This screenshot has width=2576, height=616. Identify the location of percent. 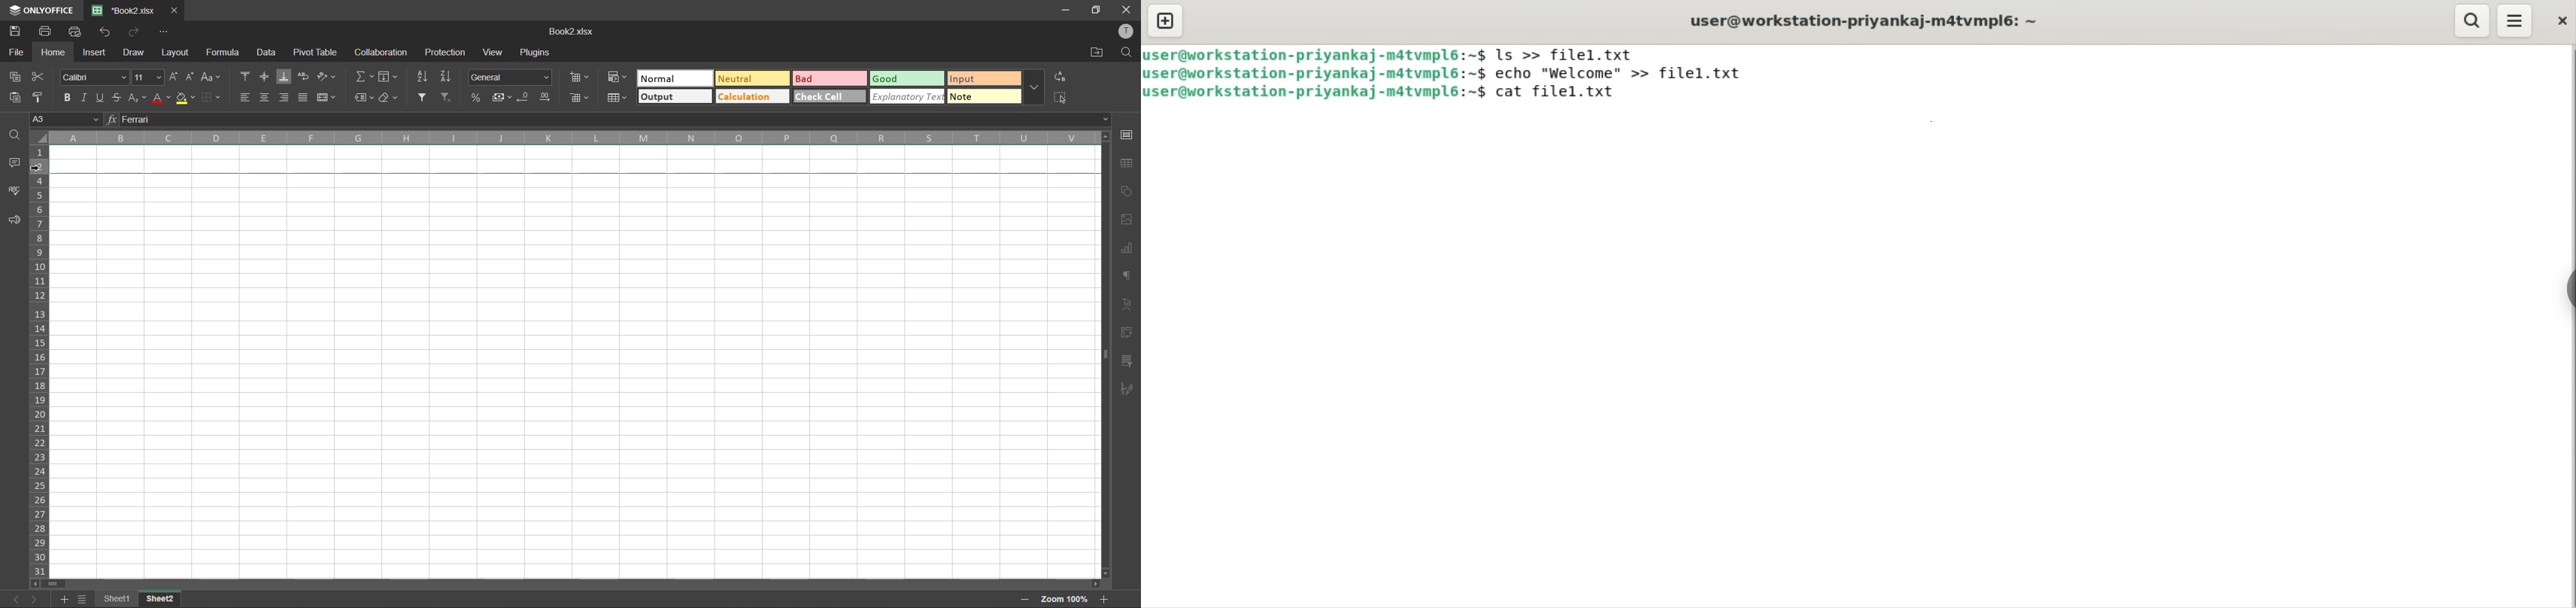
(479, 99).